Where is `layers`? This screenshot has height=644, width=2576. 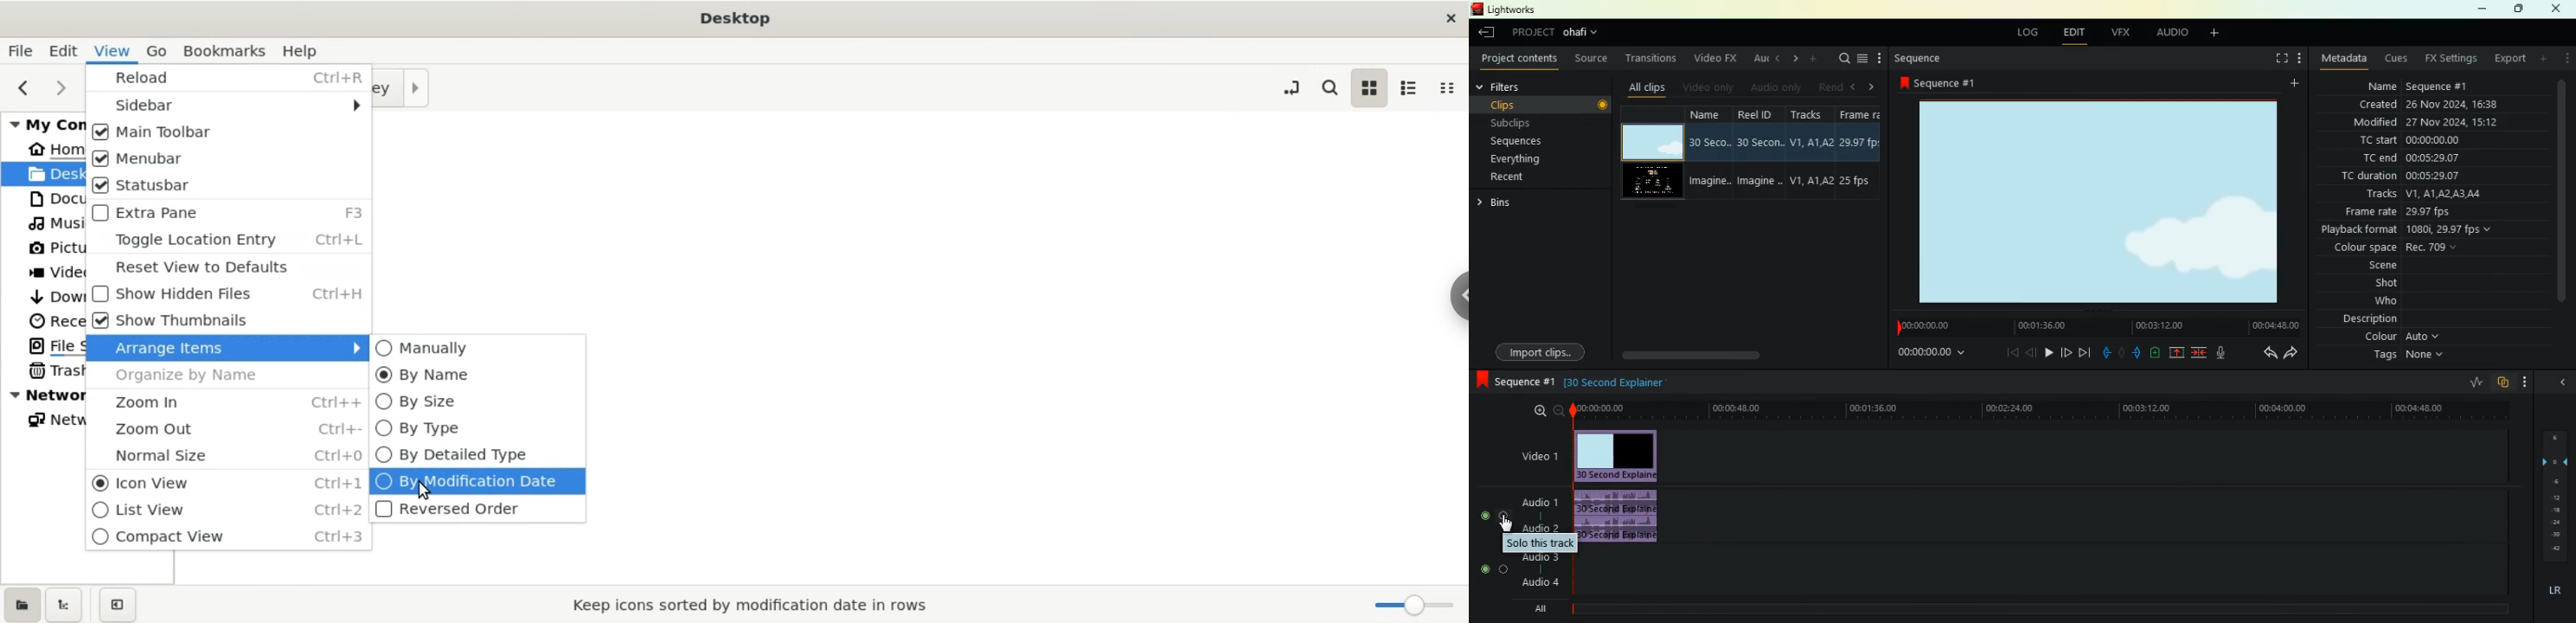 layers is located at coordinates (2560, 496).